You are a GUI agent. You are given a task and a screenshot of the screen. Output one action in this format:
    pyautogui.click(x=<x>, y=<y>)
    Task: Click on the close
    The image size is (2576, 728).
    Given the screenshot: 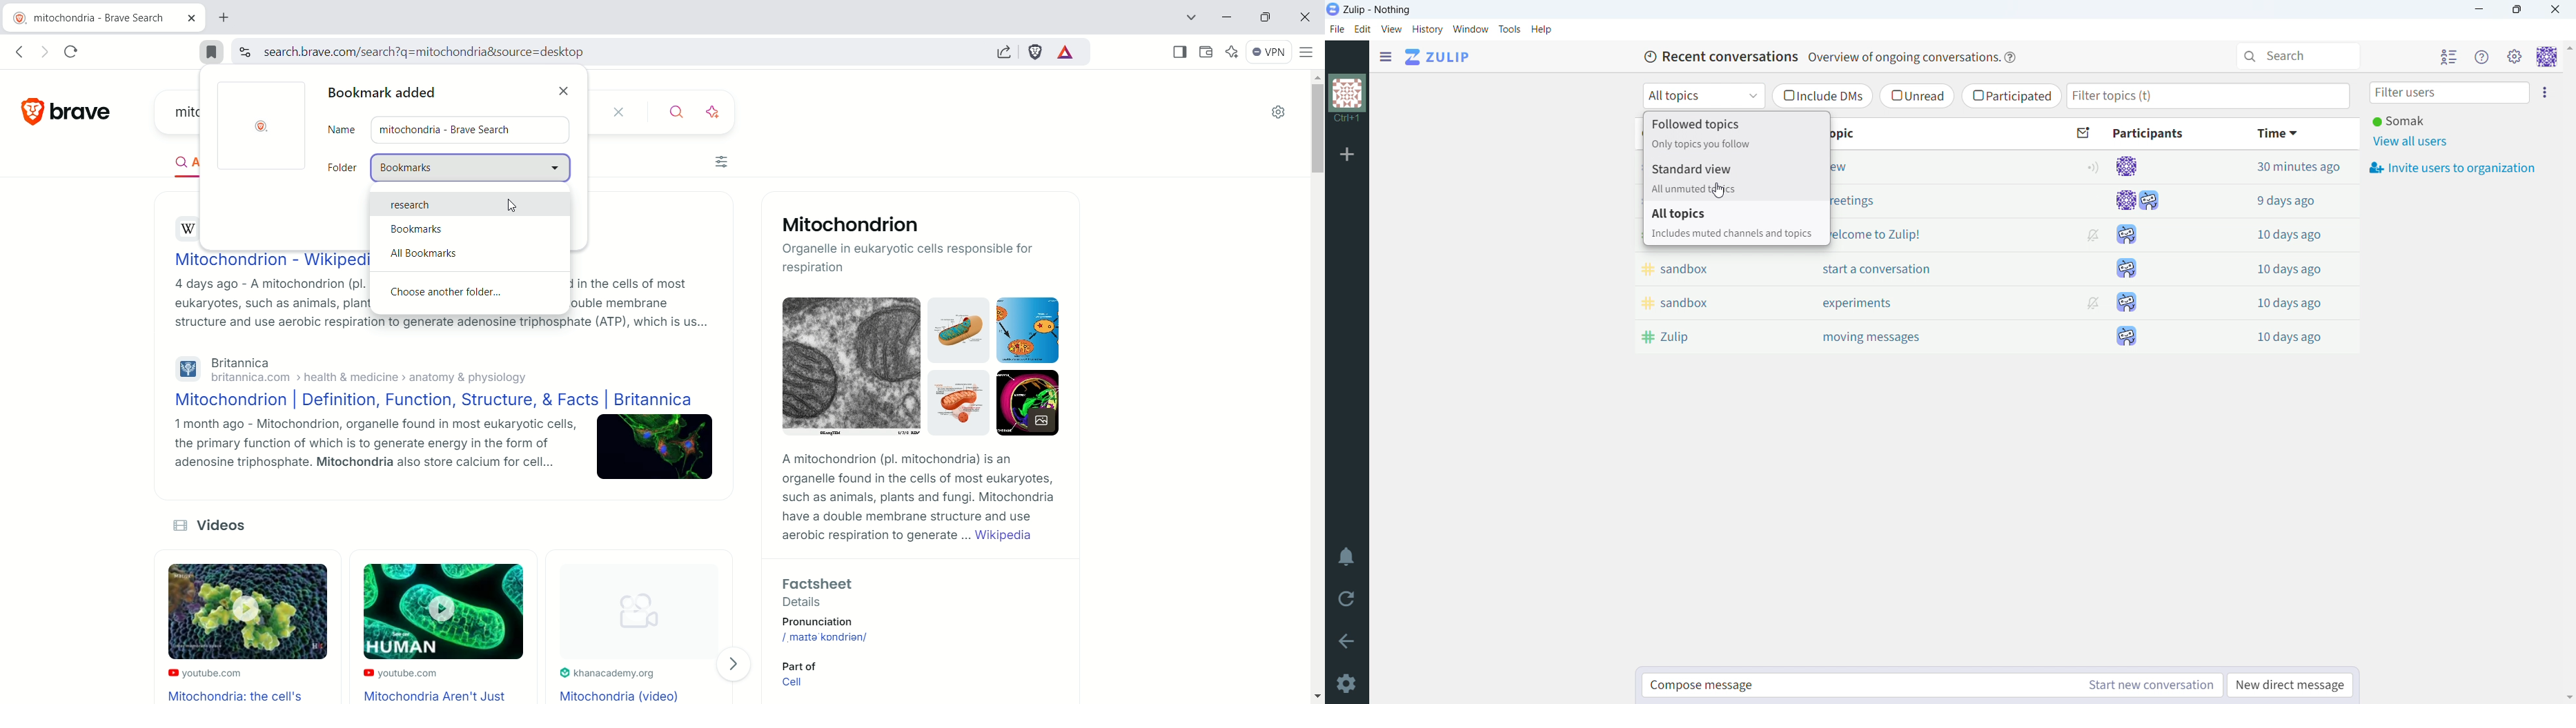 What is the action you would take?
    pyautogui.click(x=1304, y=19)
    